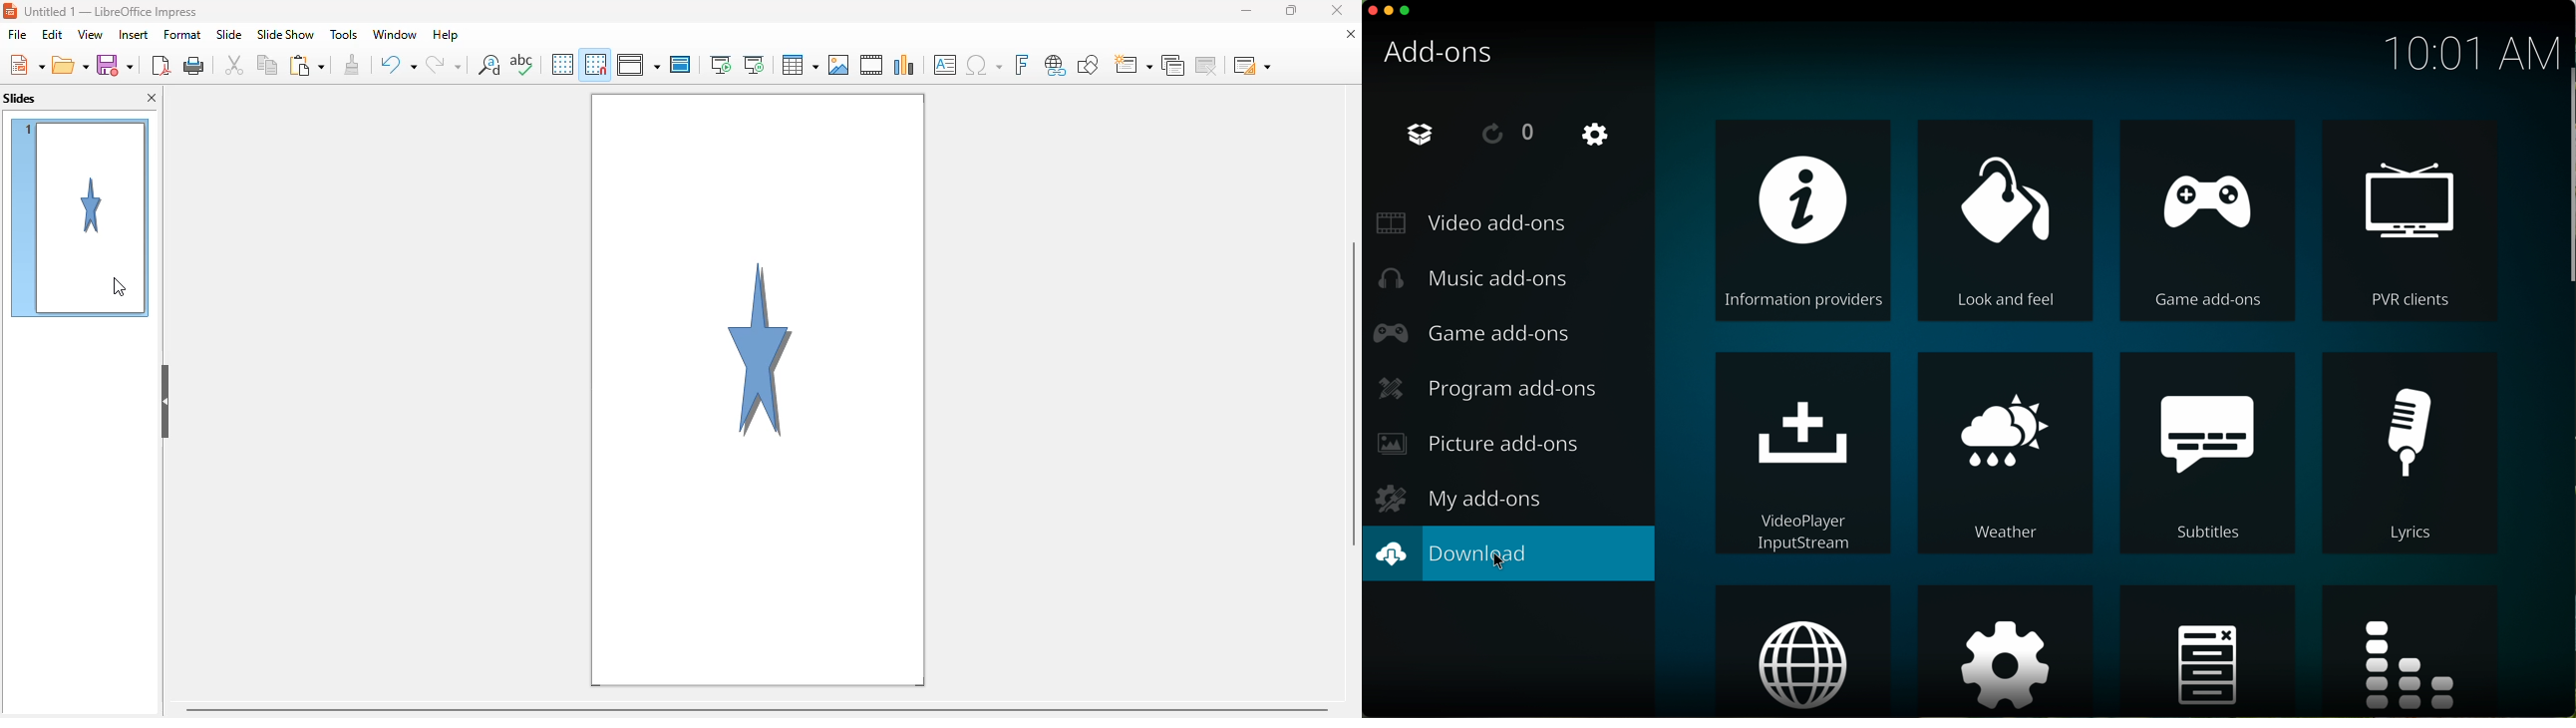 The height and width of the screenshot is (728, 2576). I want to click on start from current slide, so click(754, 65).